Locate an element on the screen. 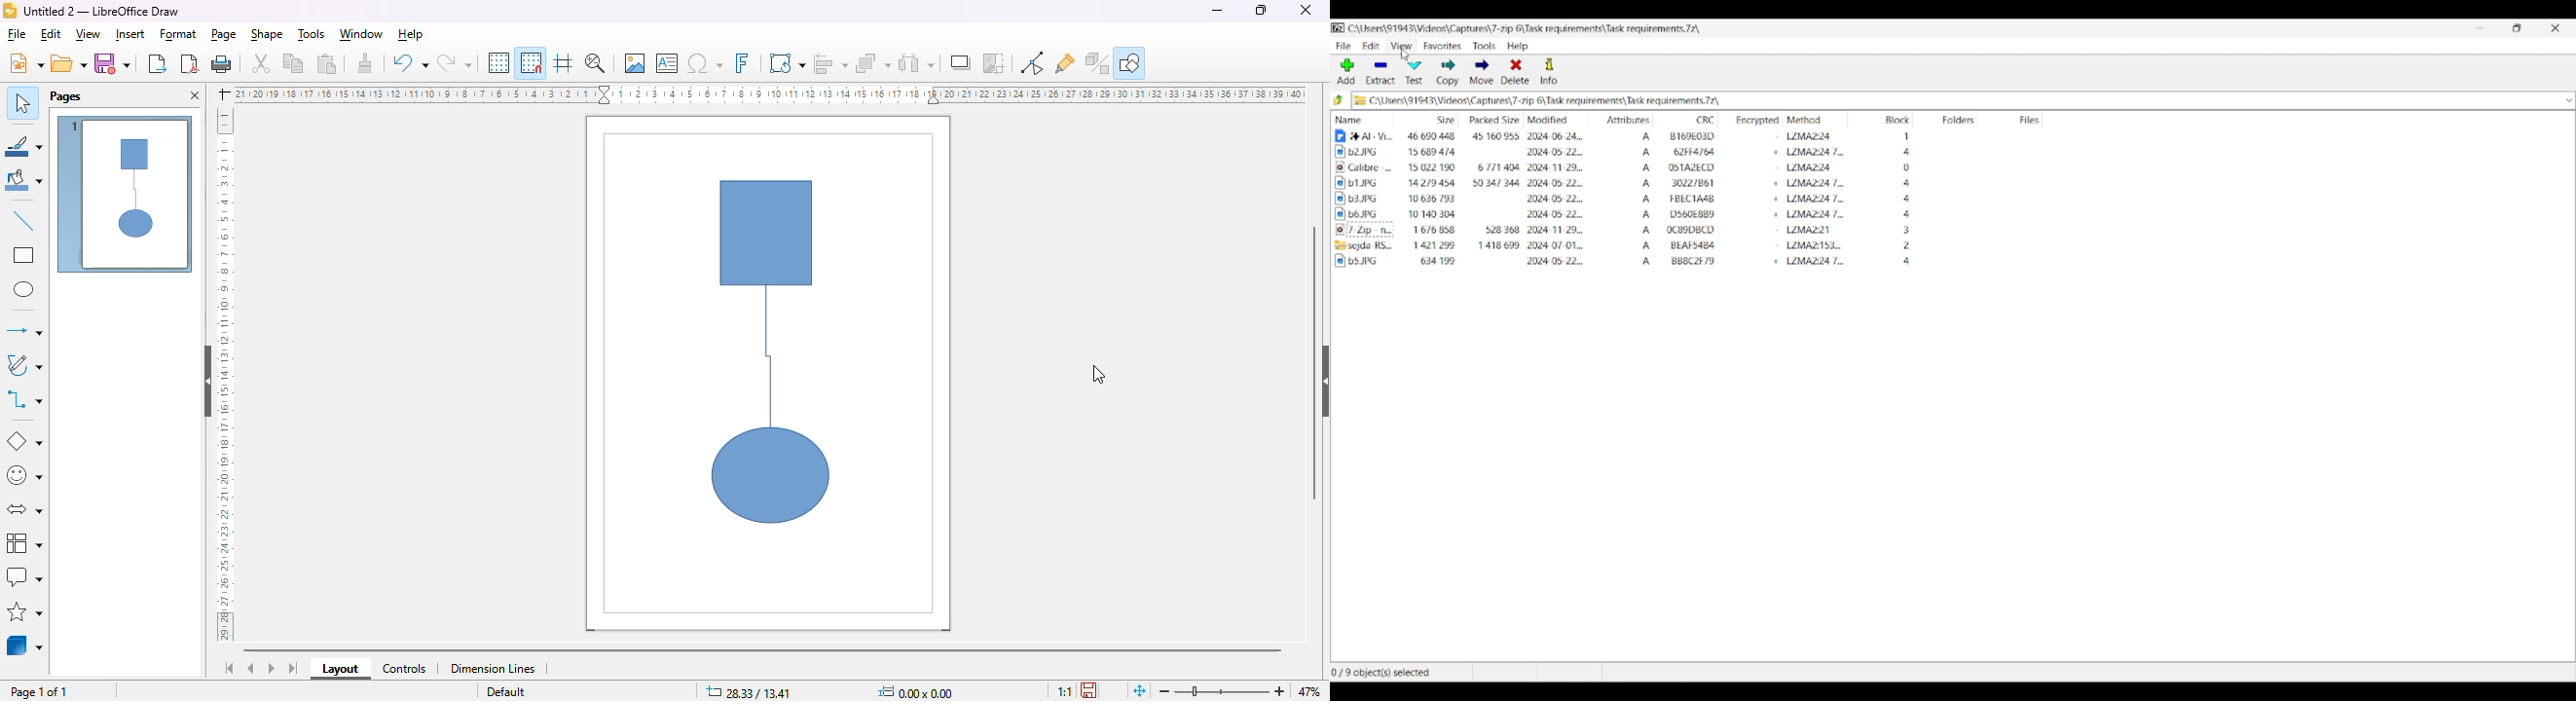 Image resolution: width=2576 pixels, height=728 pixels. Close interface is located at coordinates (2555, 28).